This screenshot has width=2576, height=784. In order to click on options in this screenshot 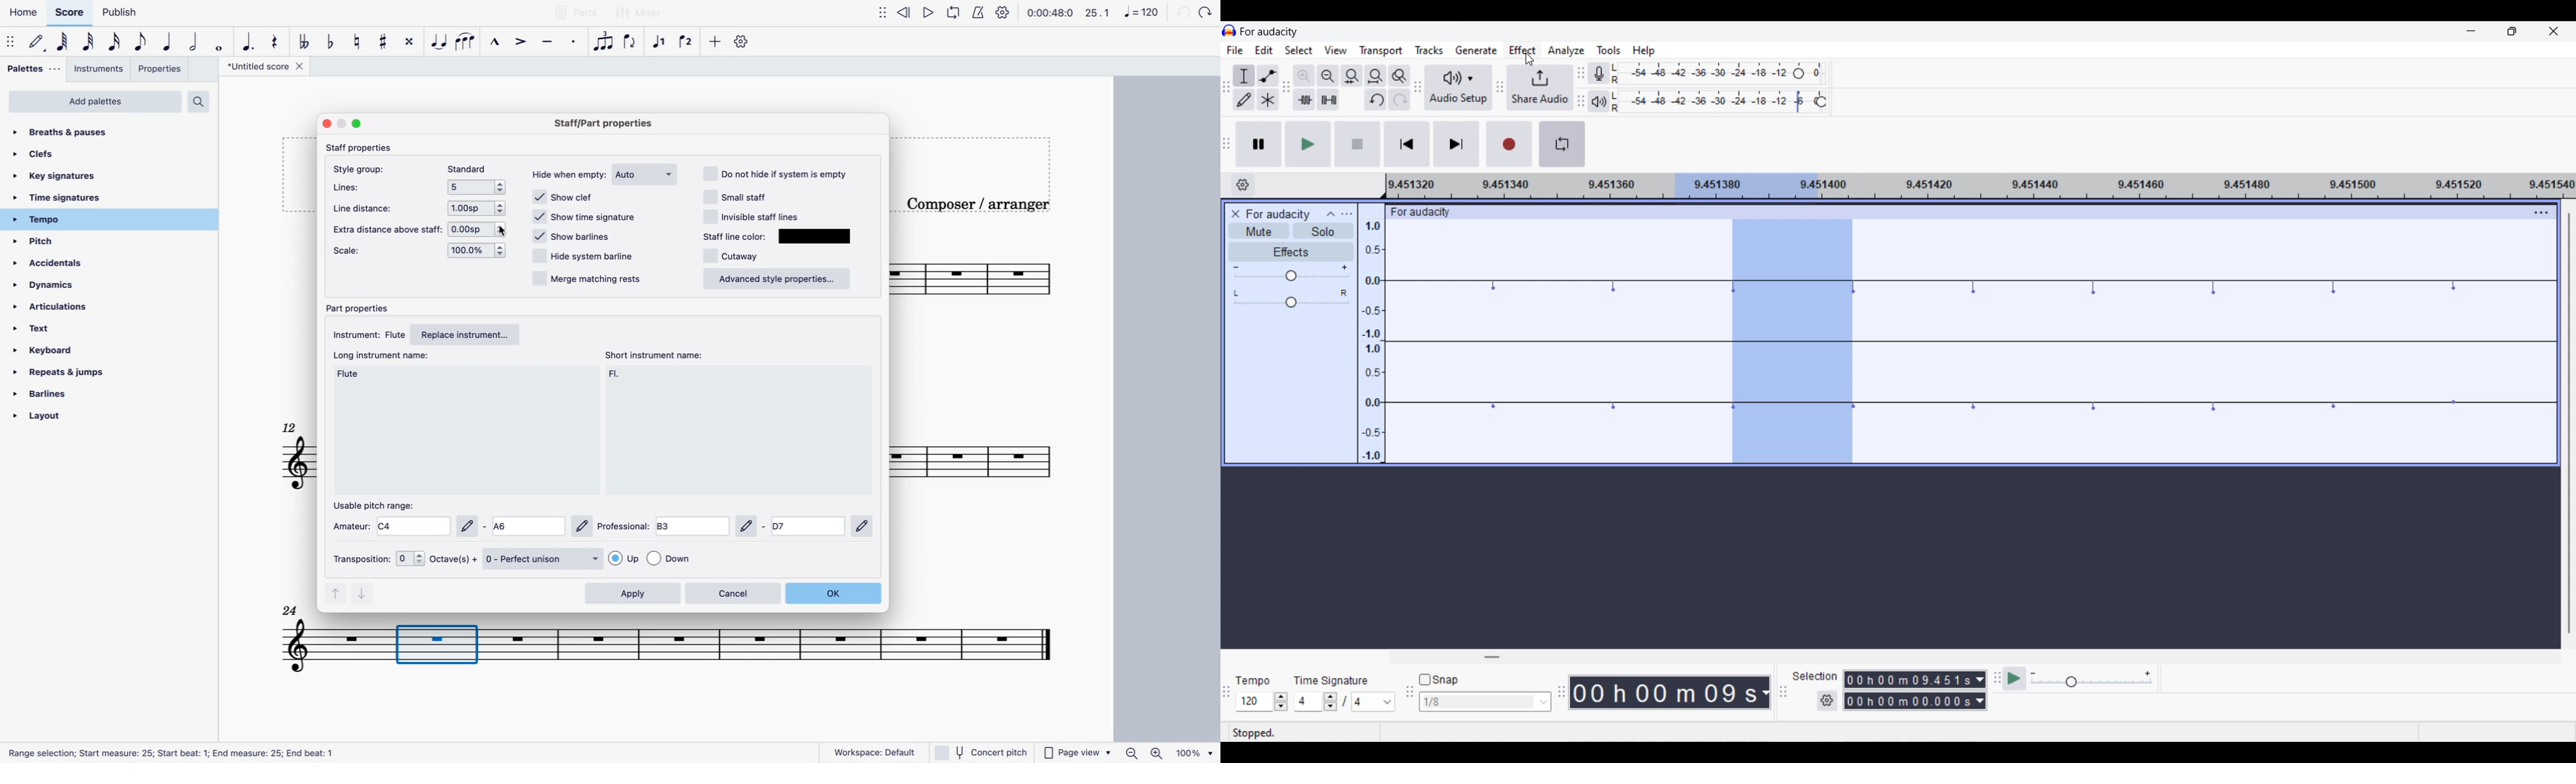, I will do `click(662, 558)`.